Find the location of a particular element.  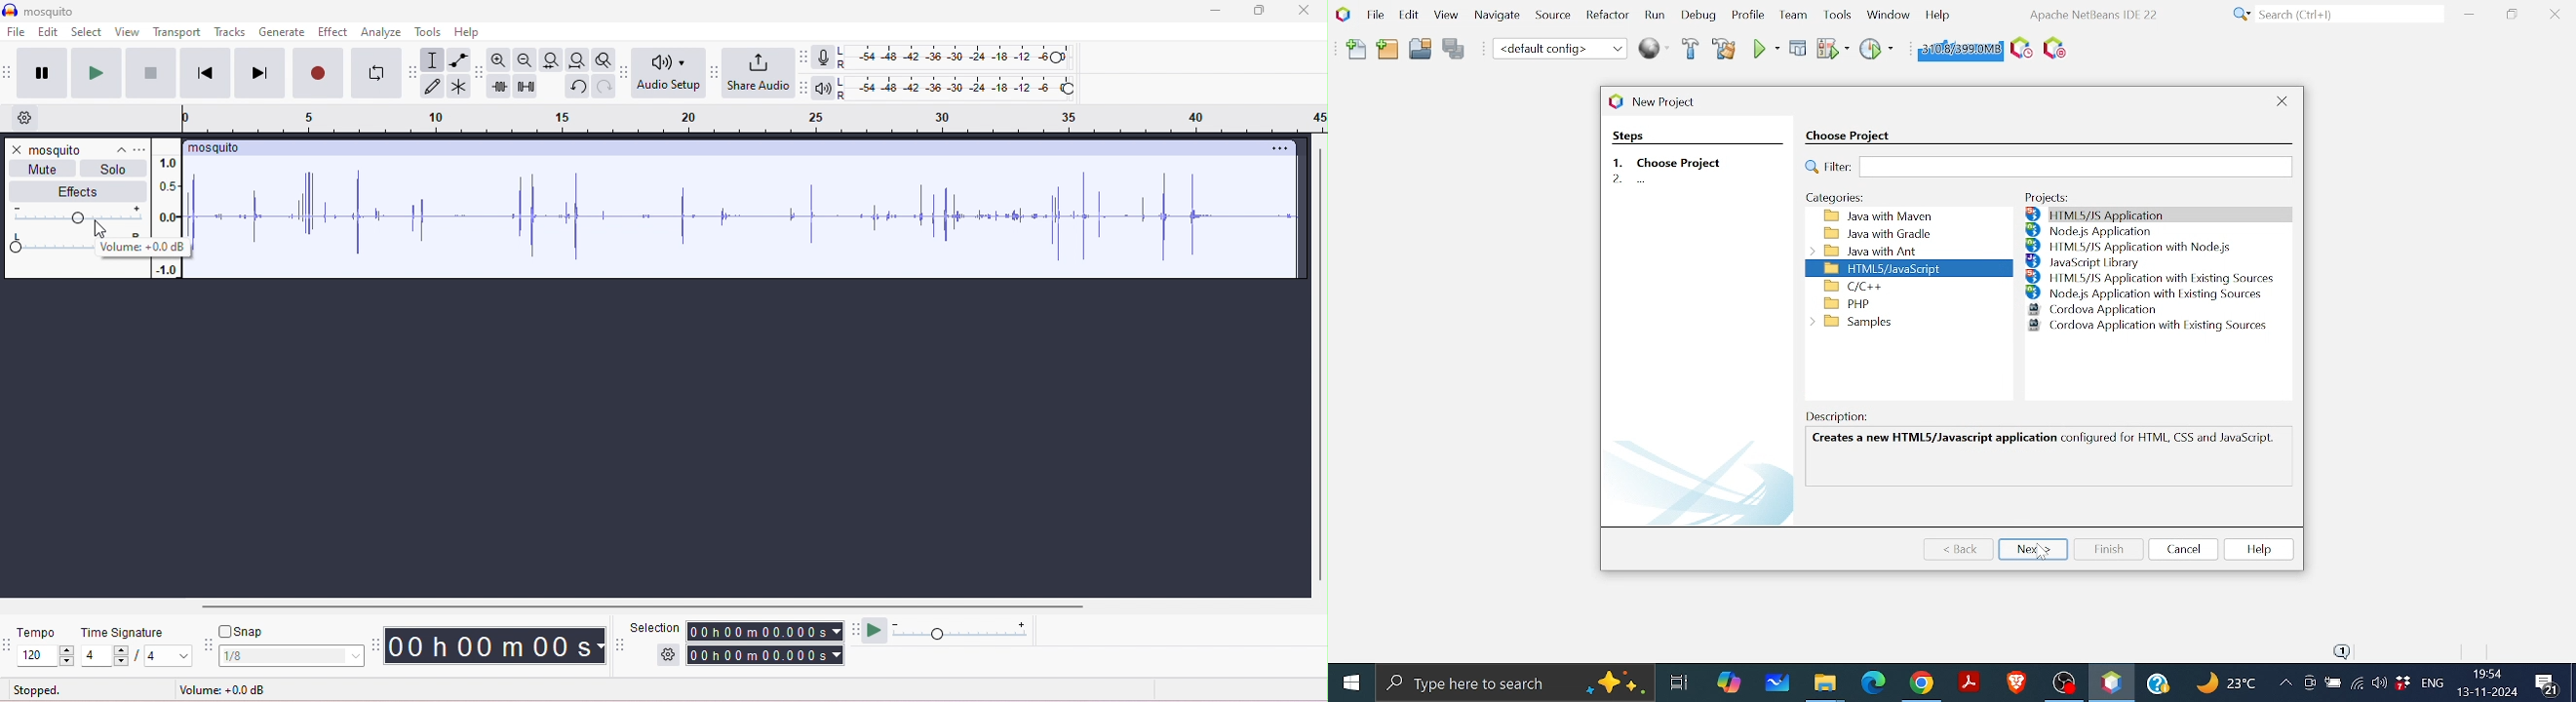

undo is located at coordinates (578, 87).